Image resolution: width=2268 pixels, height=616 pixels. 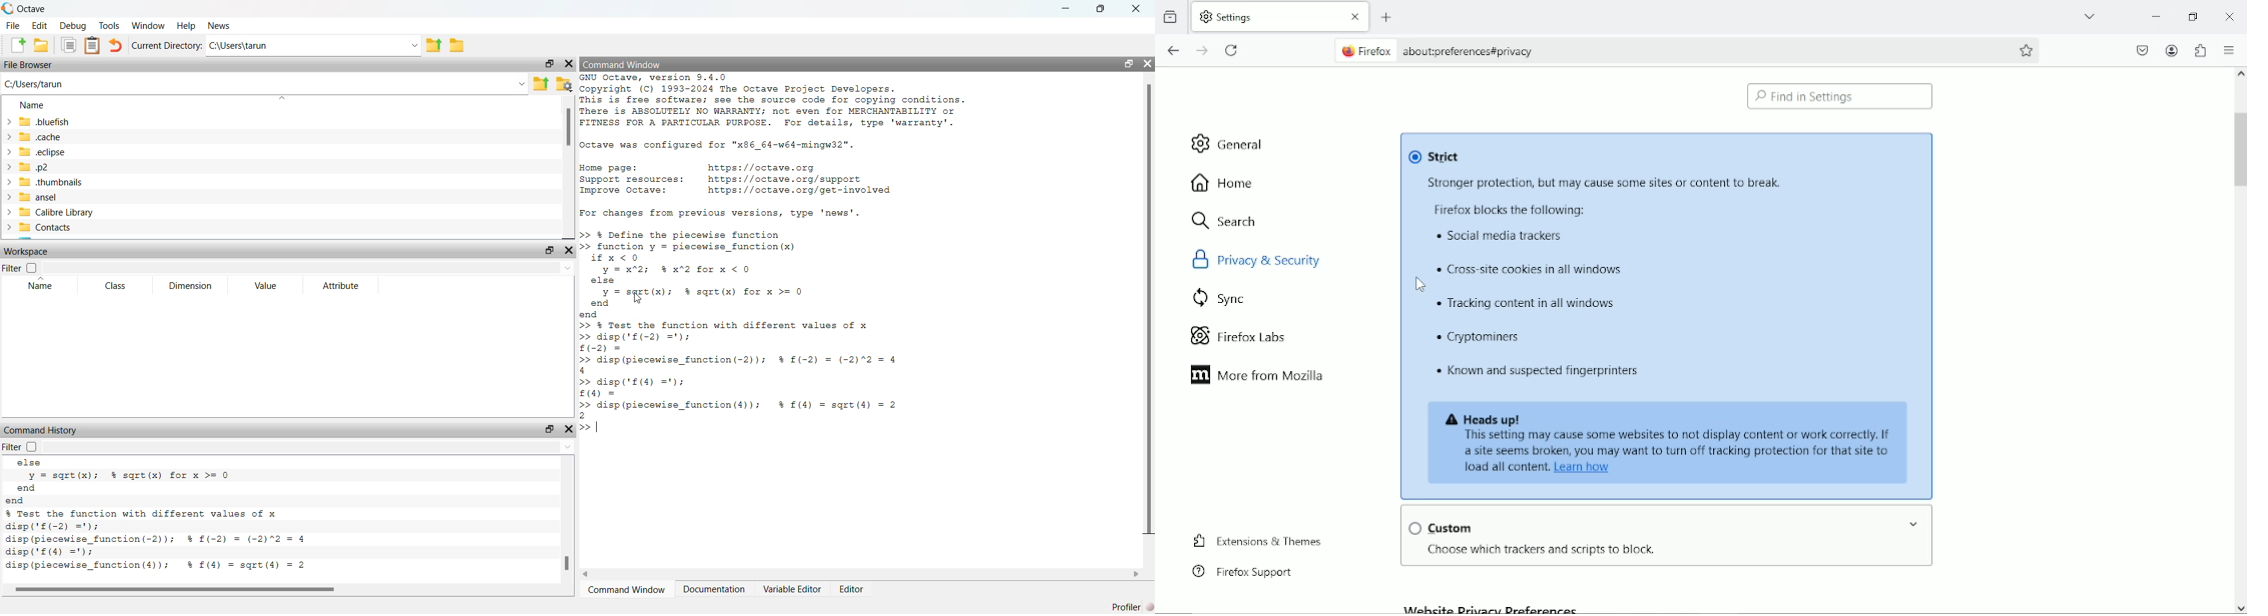 What do you see at coordinates (2230, 15) in the screenshot?
I see `Close` at bounding box center [2230, 15].